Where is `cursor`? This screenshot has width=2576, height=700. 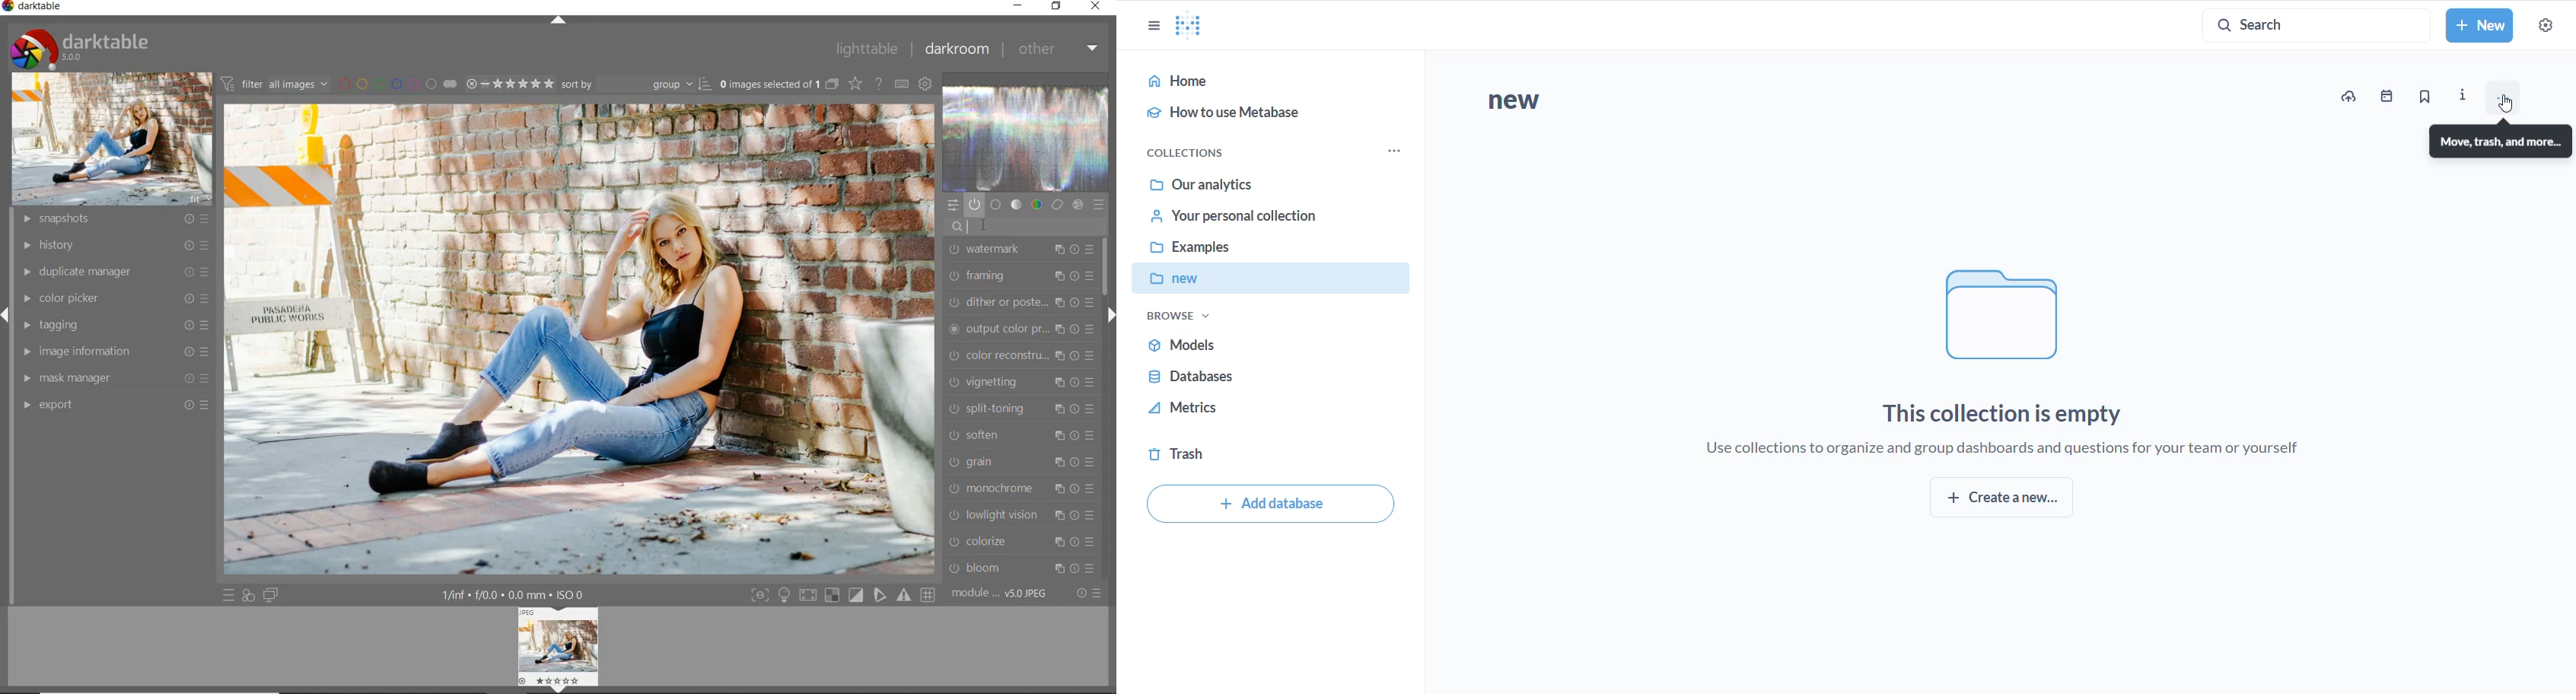 cursor is located at coordinates (984, 224).